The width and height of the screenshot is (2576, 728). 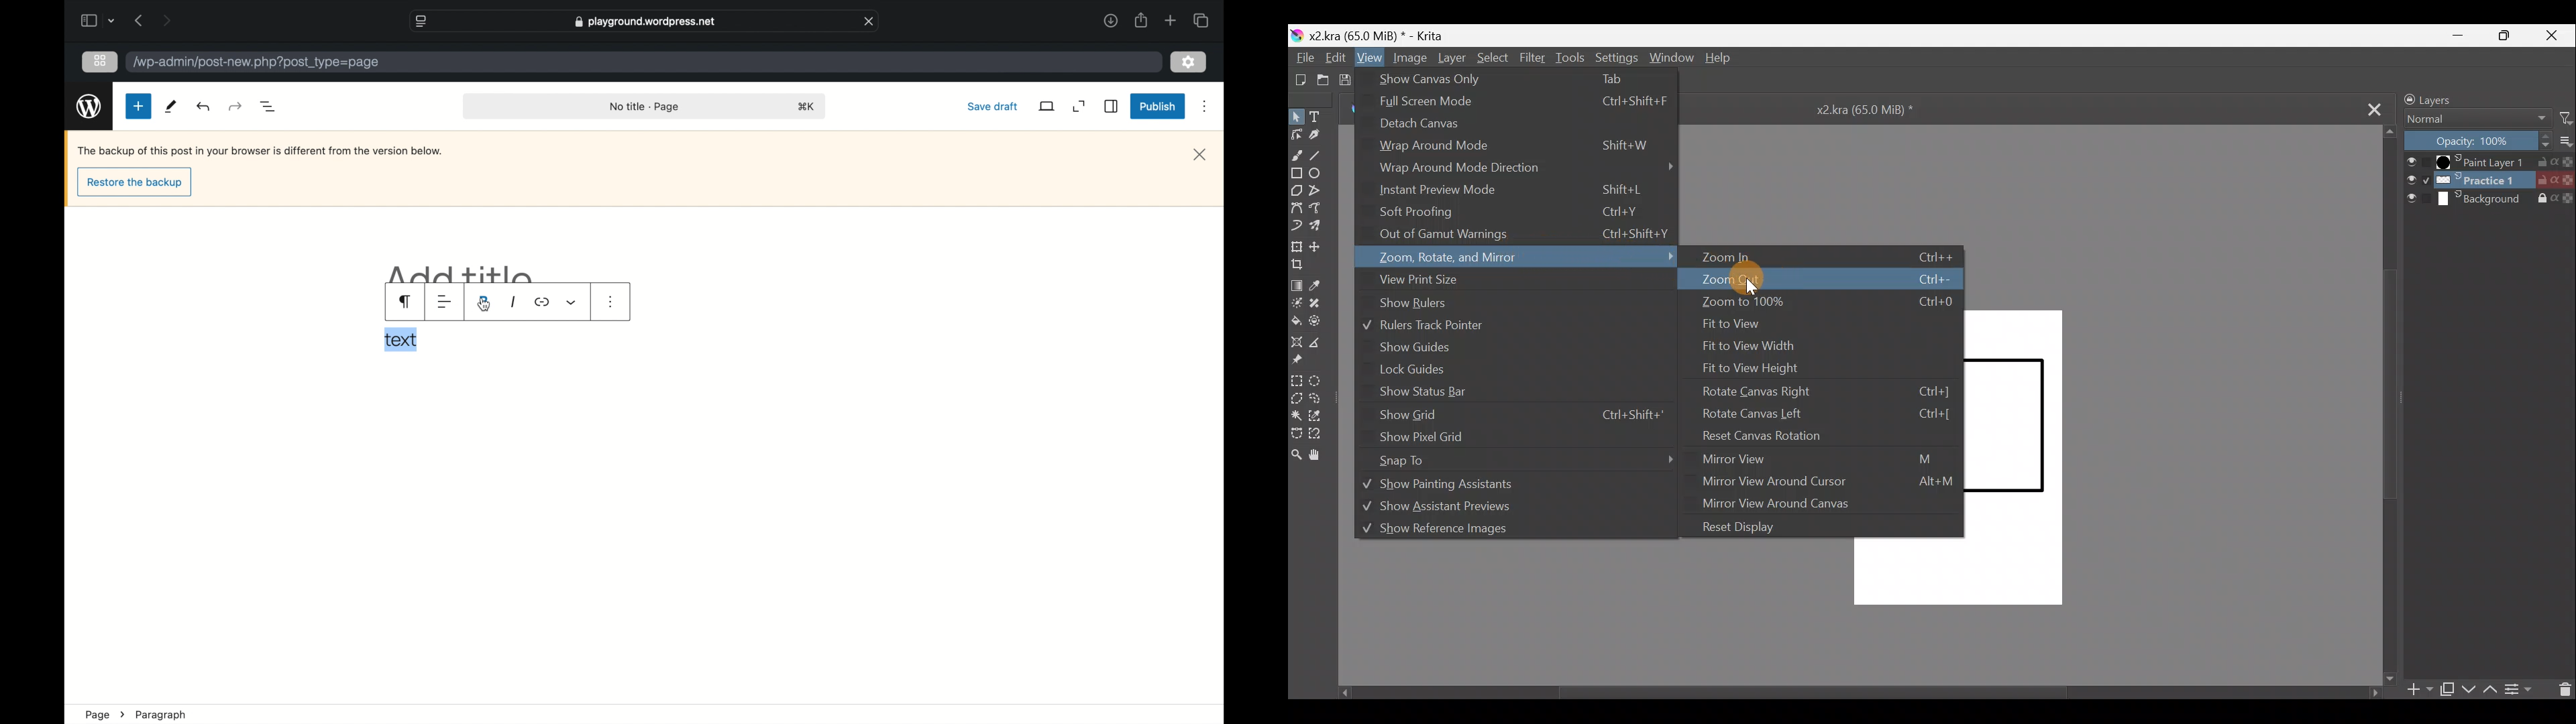 What do you see at coordinates (611, 302) in the screenshot?
I see `more options` at bounding box center [611, 302].